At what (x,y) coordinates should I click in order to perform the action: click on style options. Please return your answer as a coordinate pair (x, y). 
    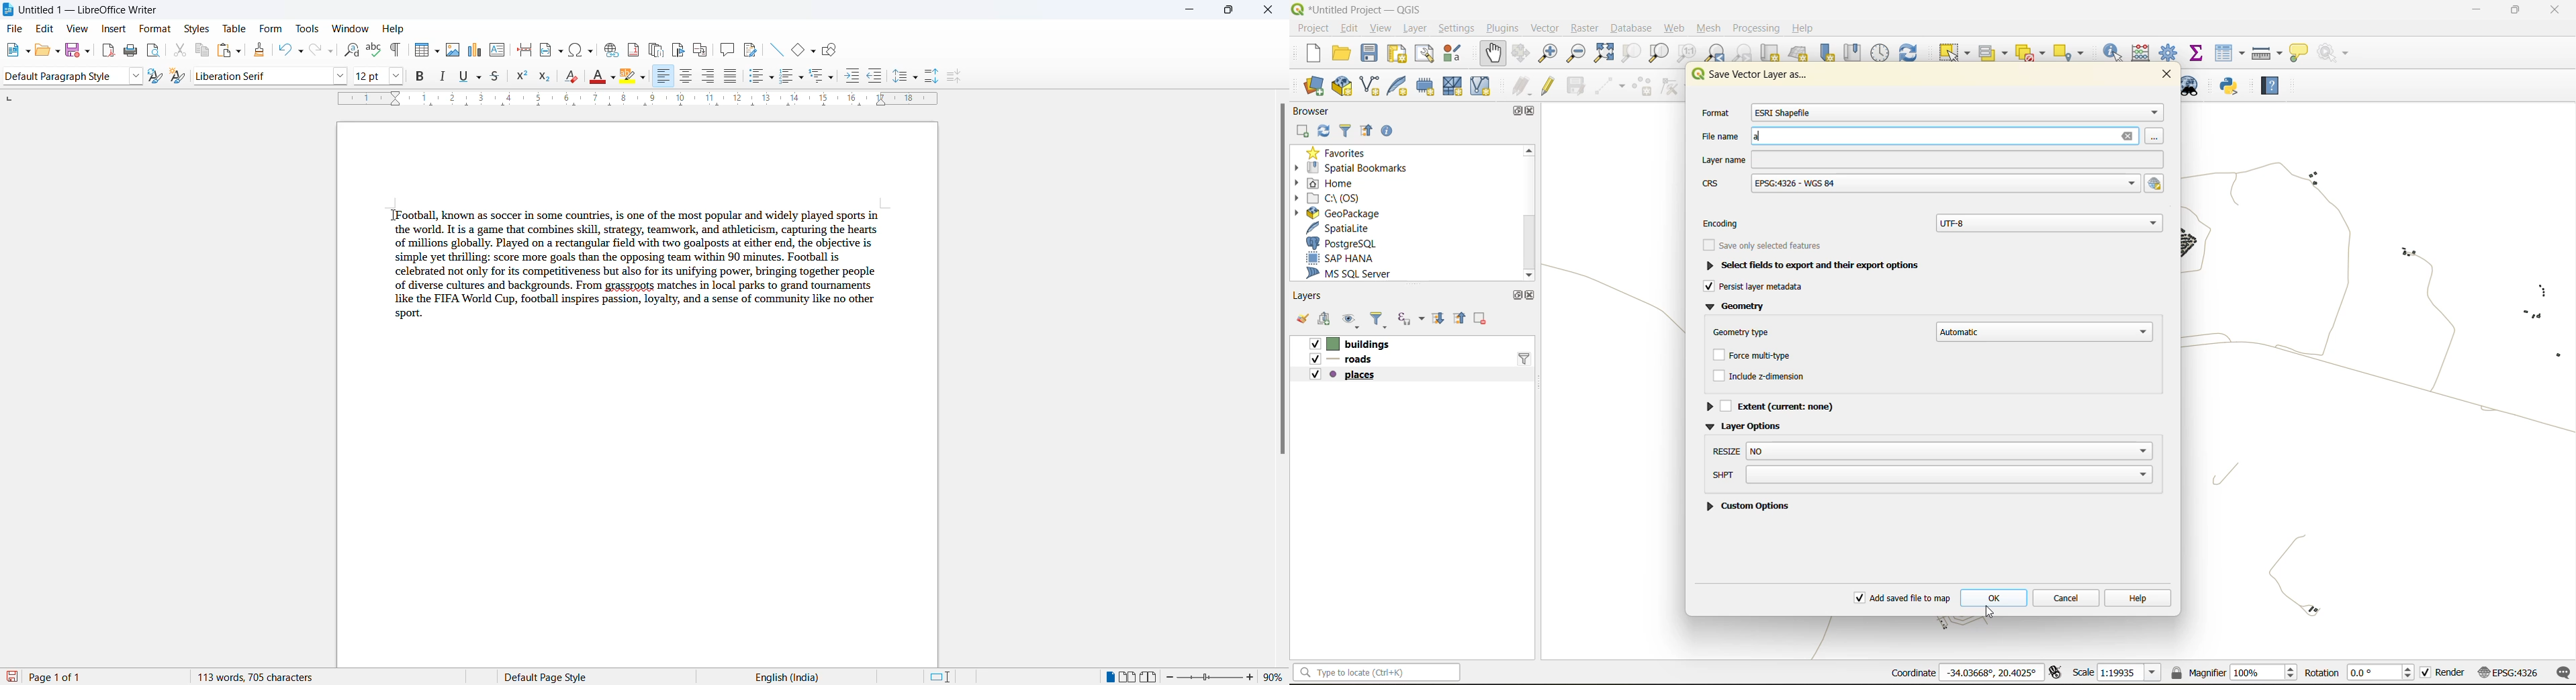
    Looking at the image, I should click on (138, 76).